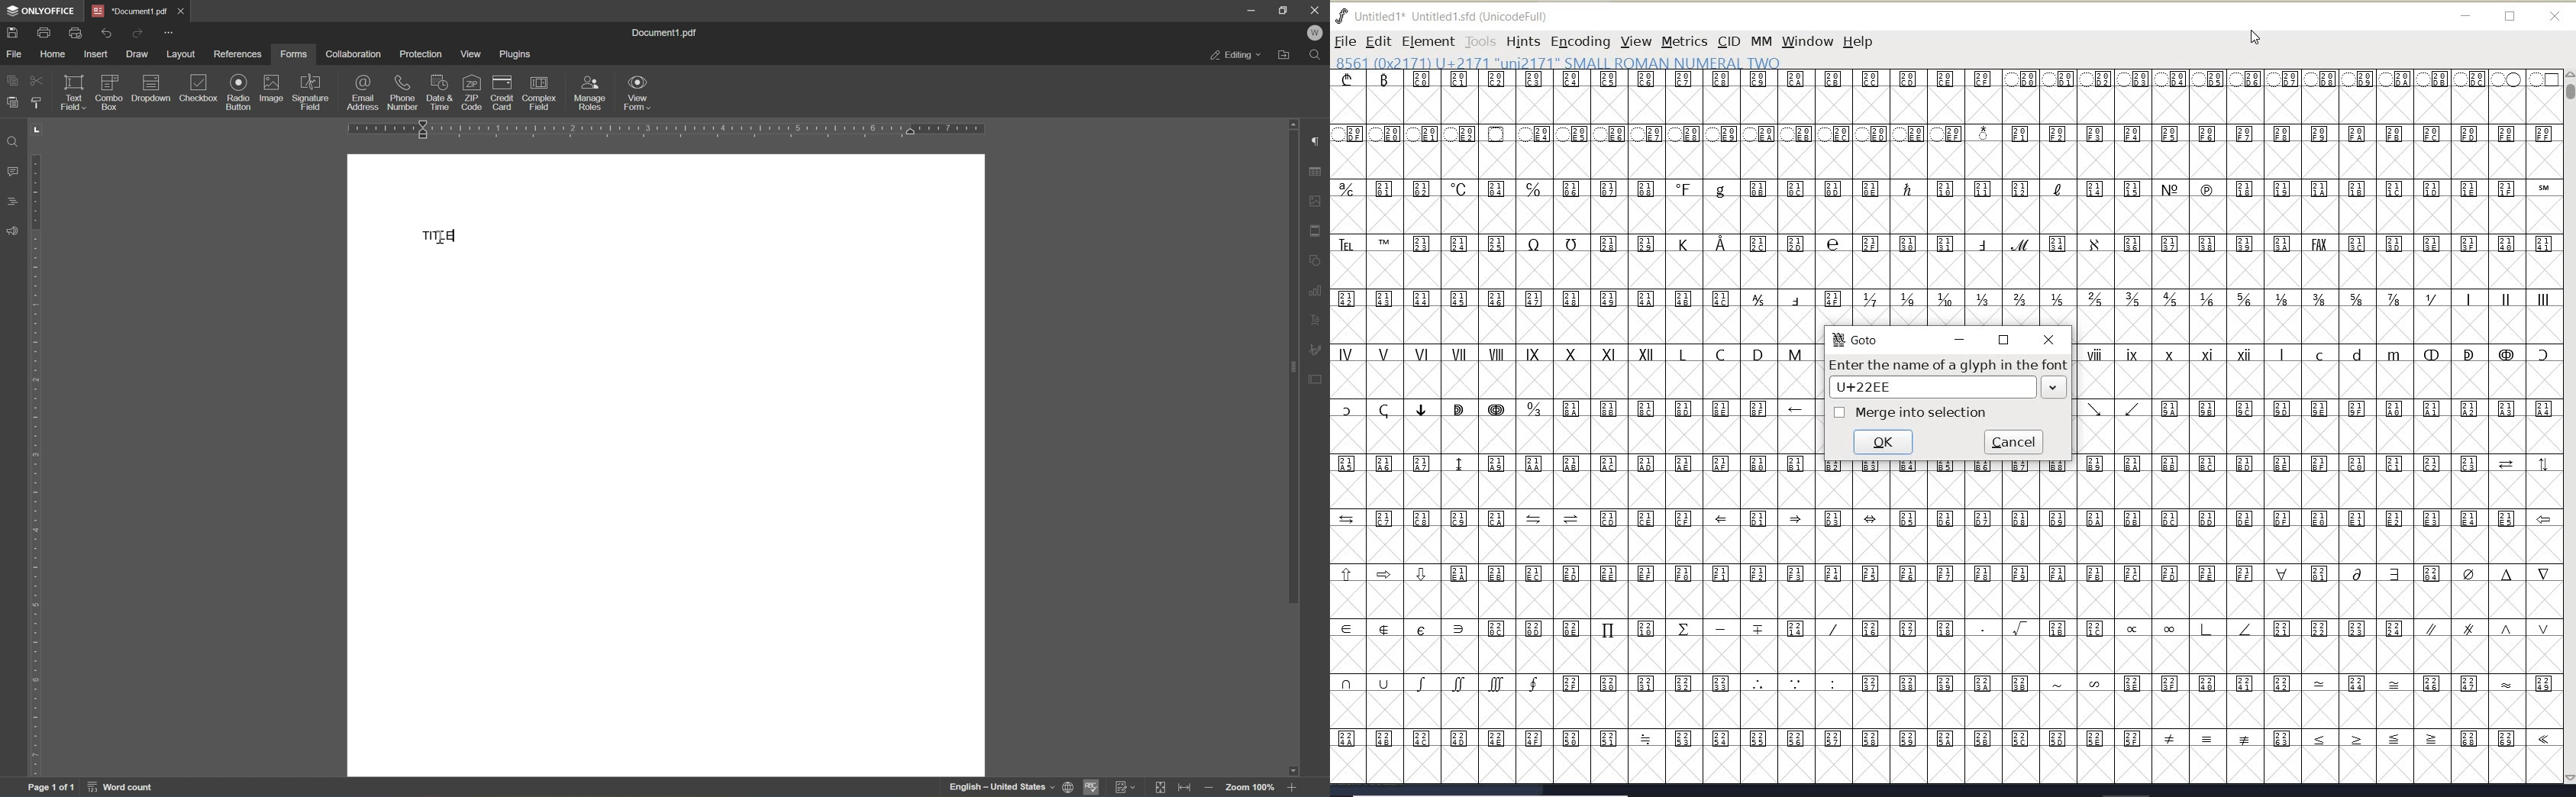 This screenshot has width=2576, height=812. What do you see at coordinates (1684, 41) in the screenshot?
I see `METRICS` at bounding box center [1684, 41].